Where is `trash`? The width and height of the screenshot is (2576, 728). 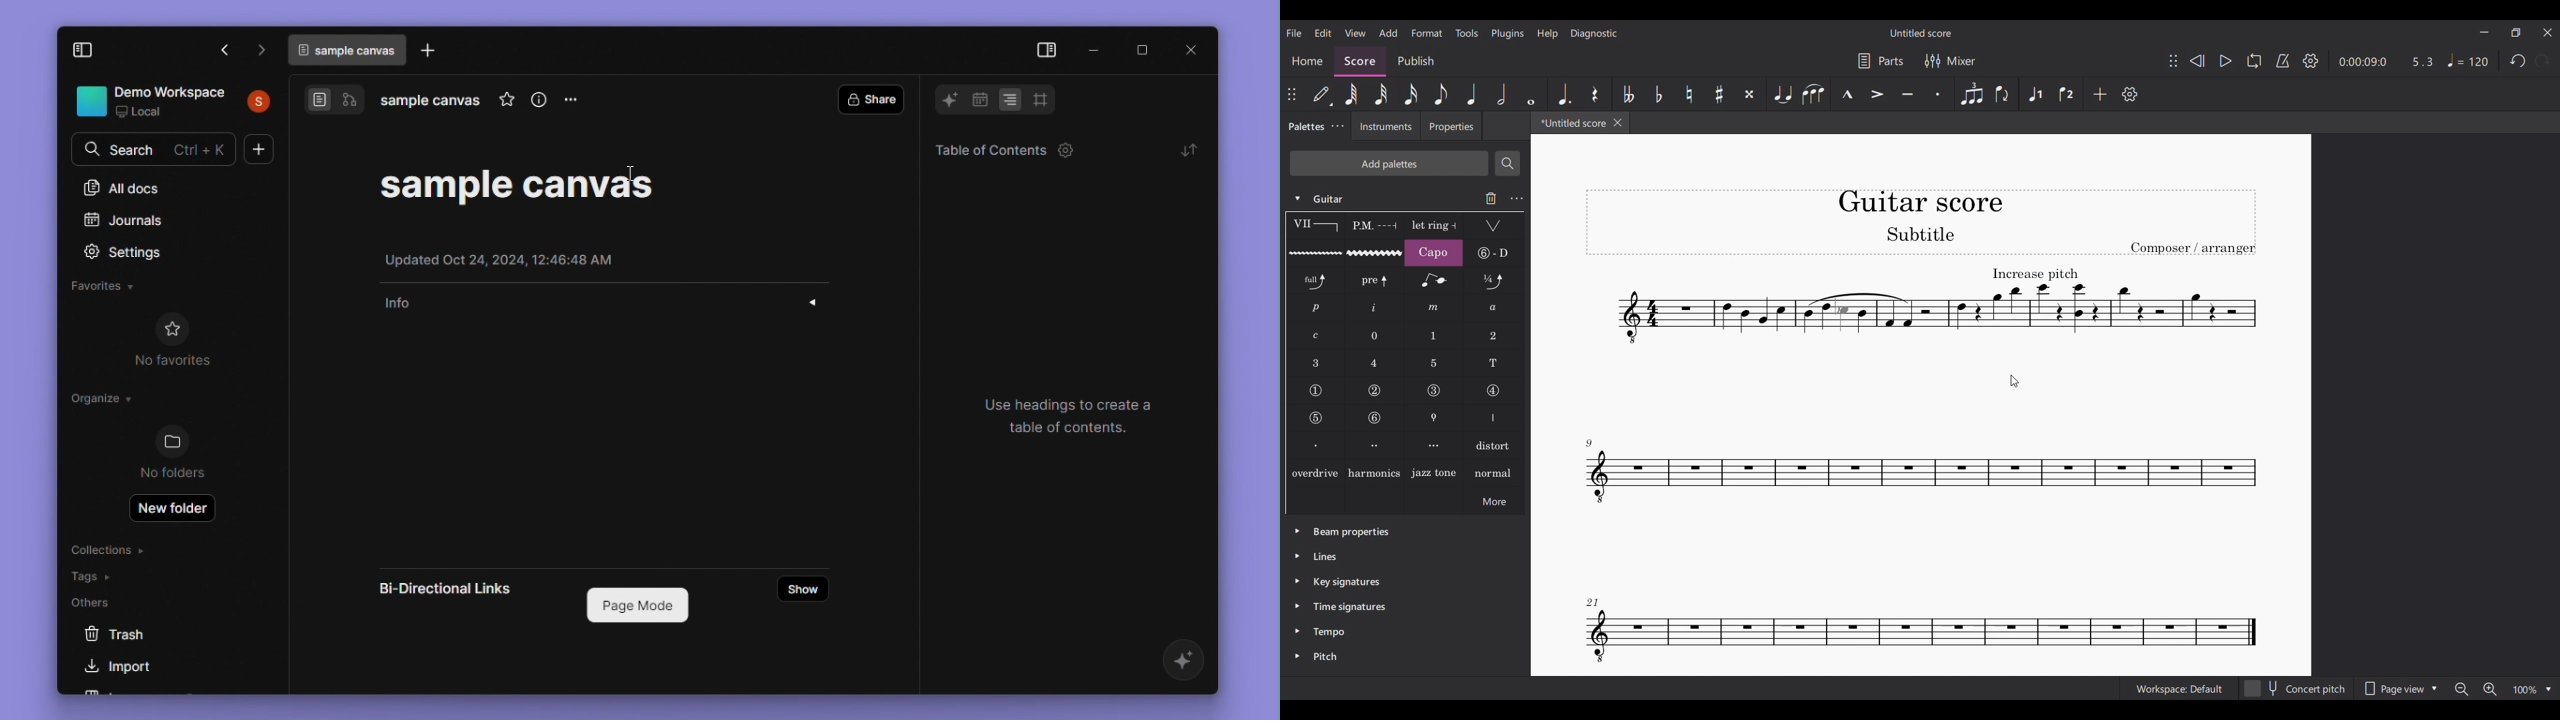 trash is located at coordinates (135, 636).